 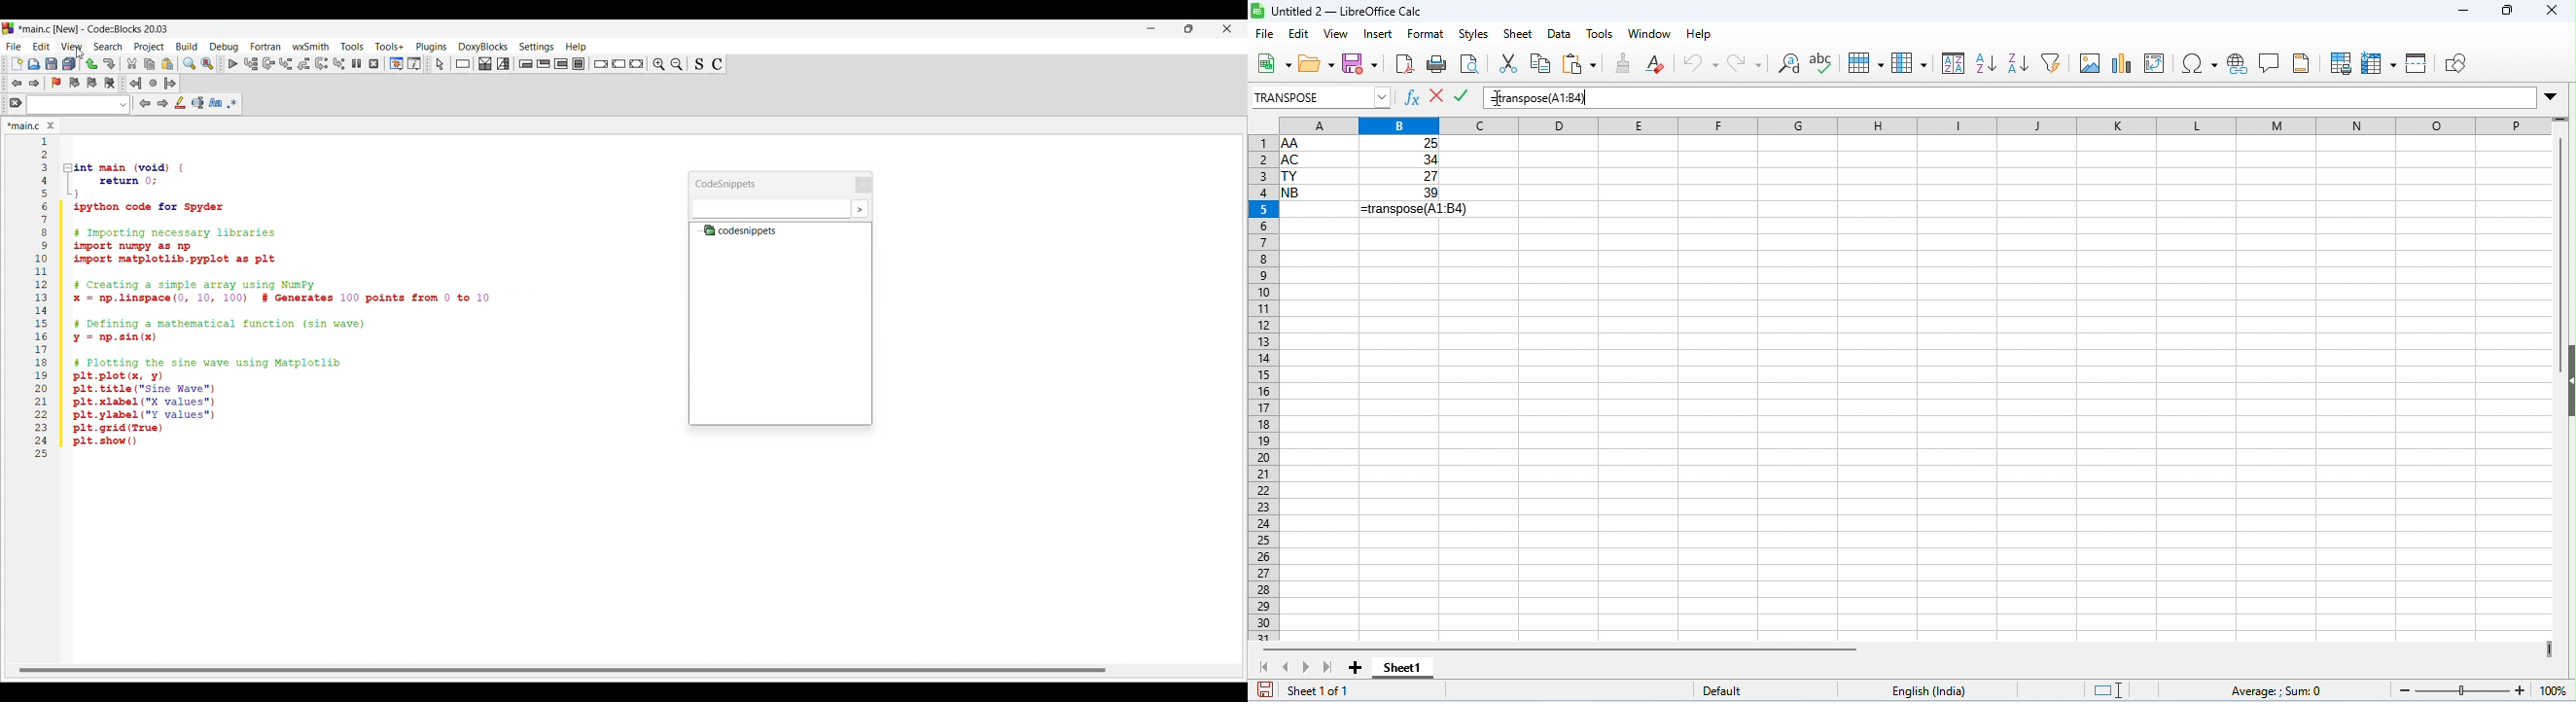 What do you see at coordinates (34, 64) in the screenshot?
I see `Open` at bounding box center [34, 64].